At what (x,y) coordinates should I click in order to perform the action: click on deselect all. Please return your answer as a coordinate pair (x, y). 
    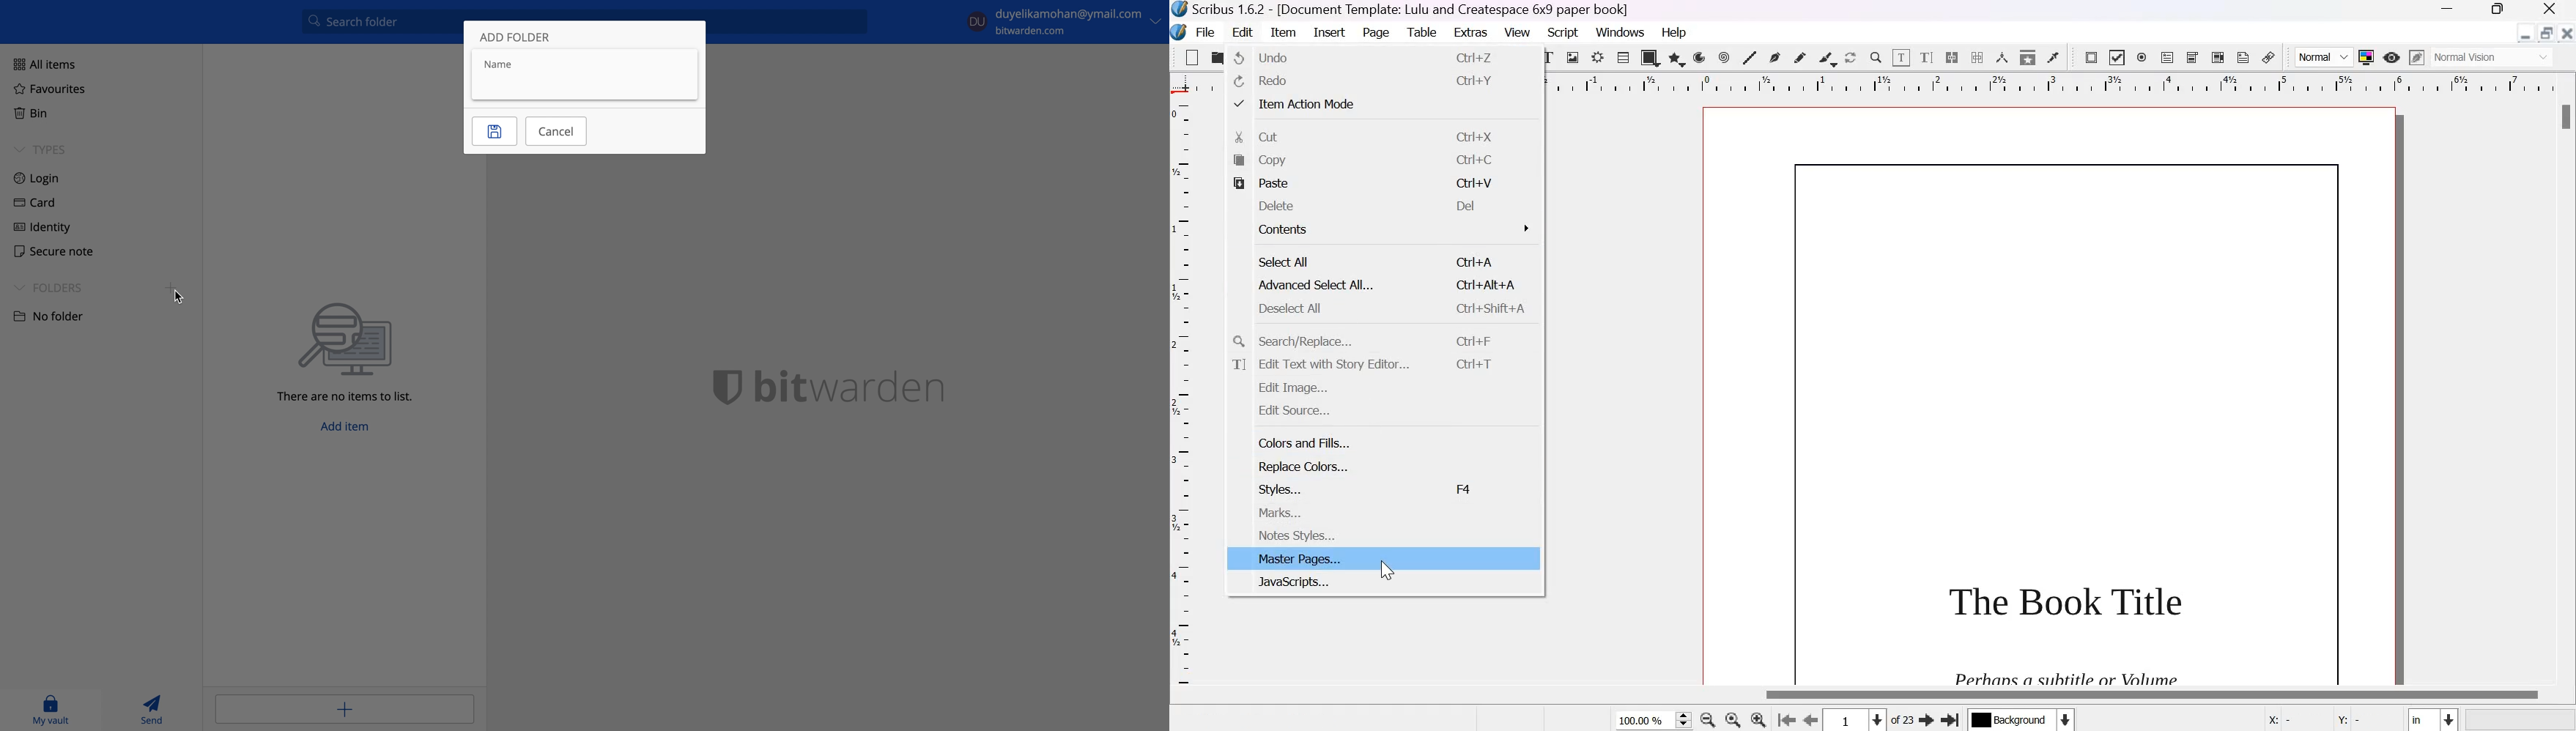
    Looking at the image, I should click on (1391, 309).